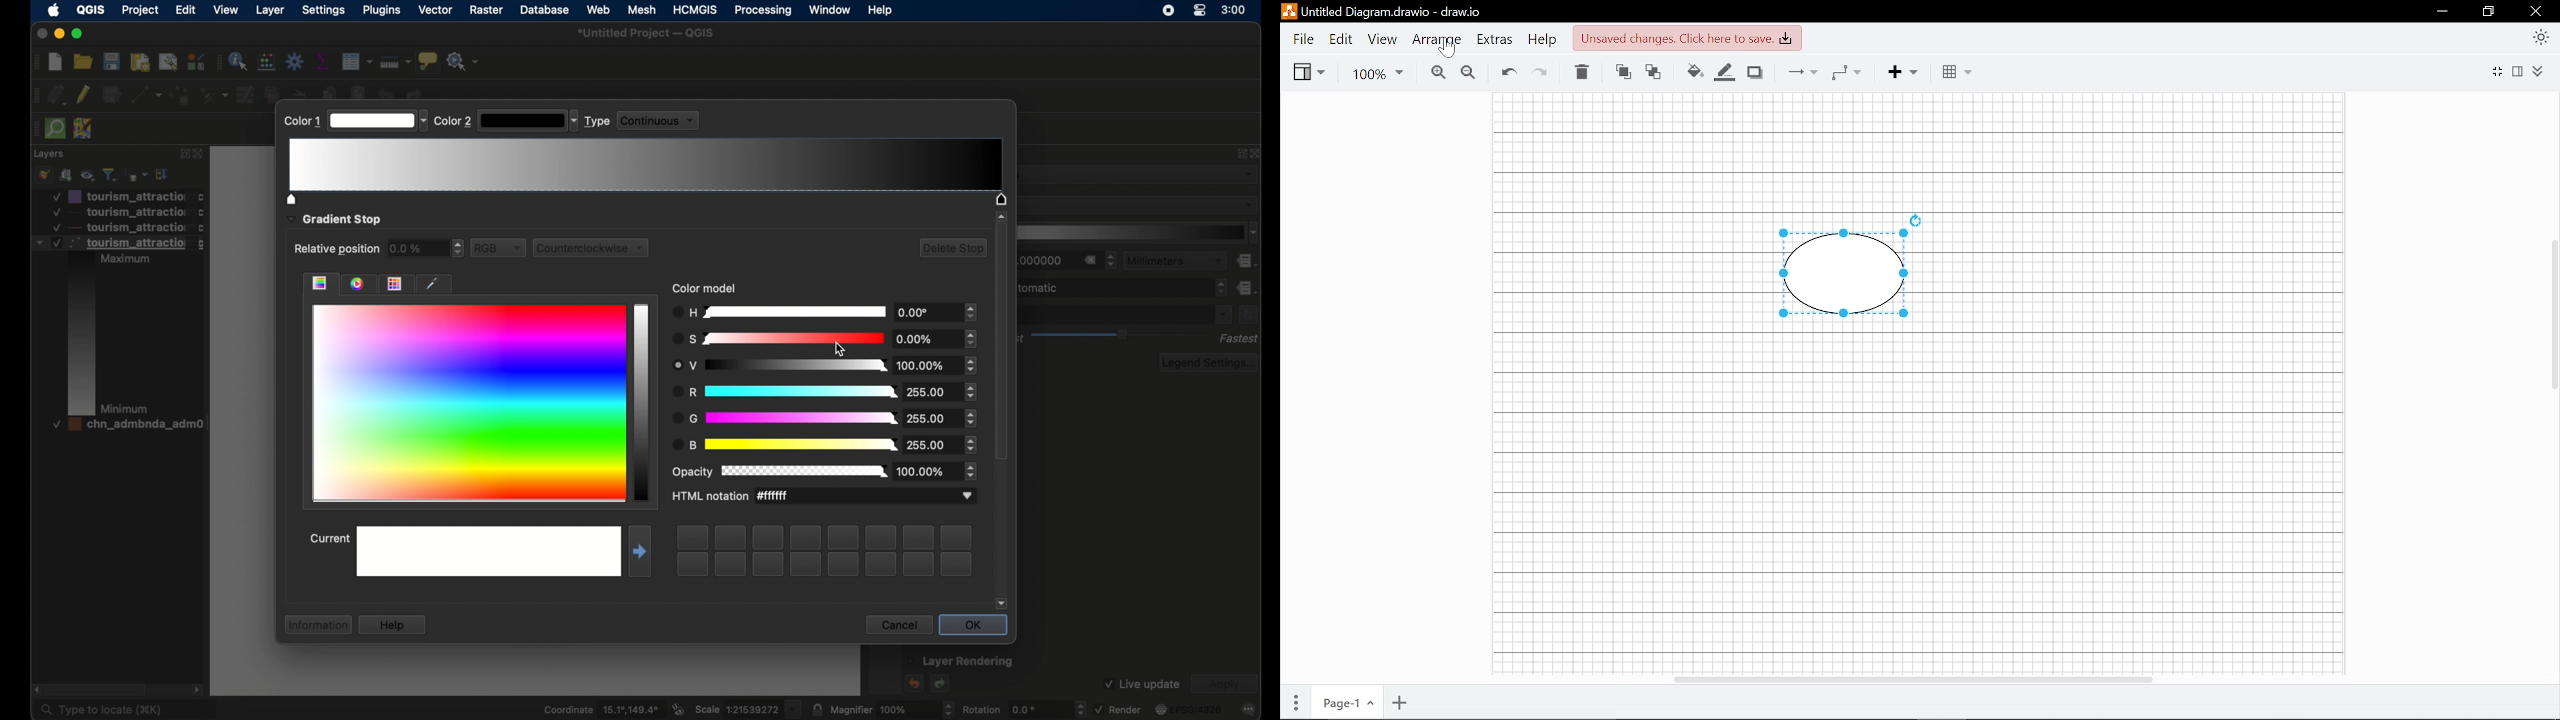 This screenshot has width=2576, height=728. Describe the element at coordinates (109, 173) in the screenshot. I see `filter` at that location.